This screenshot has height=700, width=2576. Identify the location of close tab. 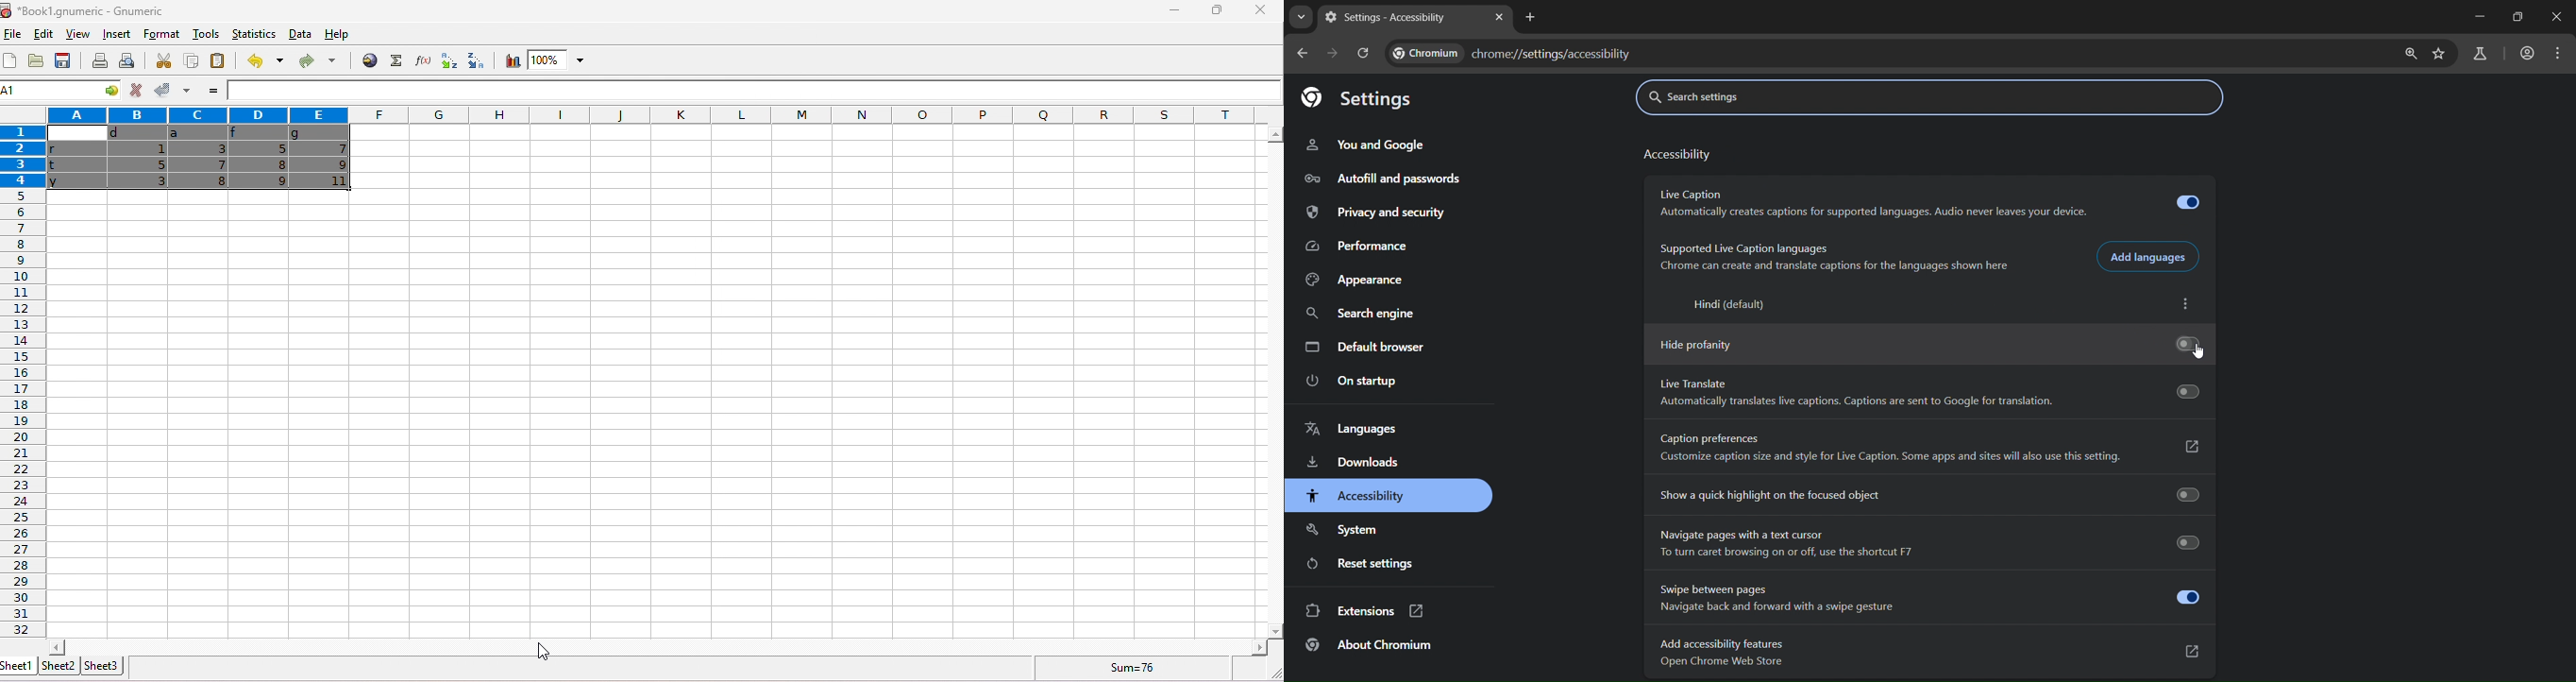
(1499, 18).